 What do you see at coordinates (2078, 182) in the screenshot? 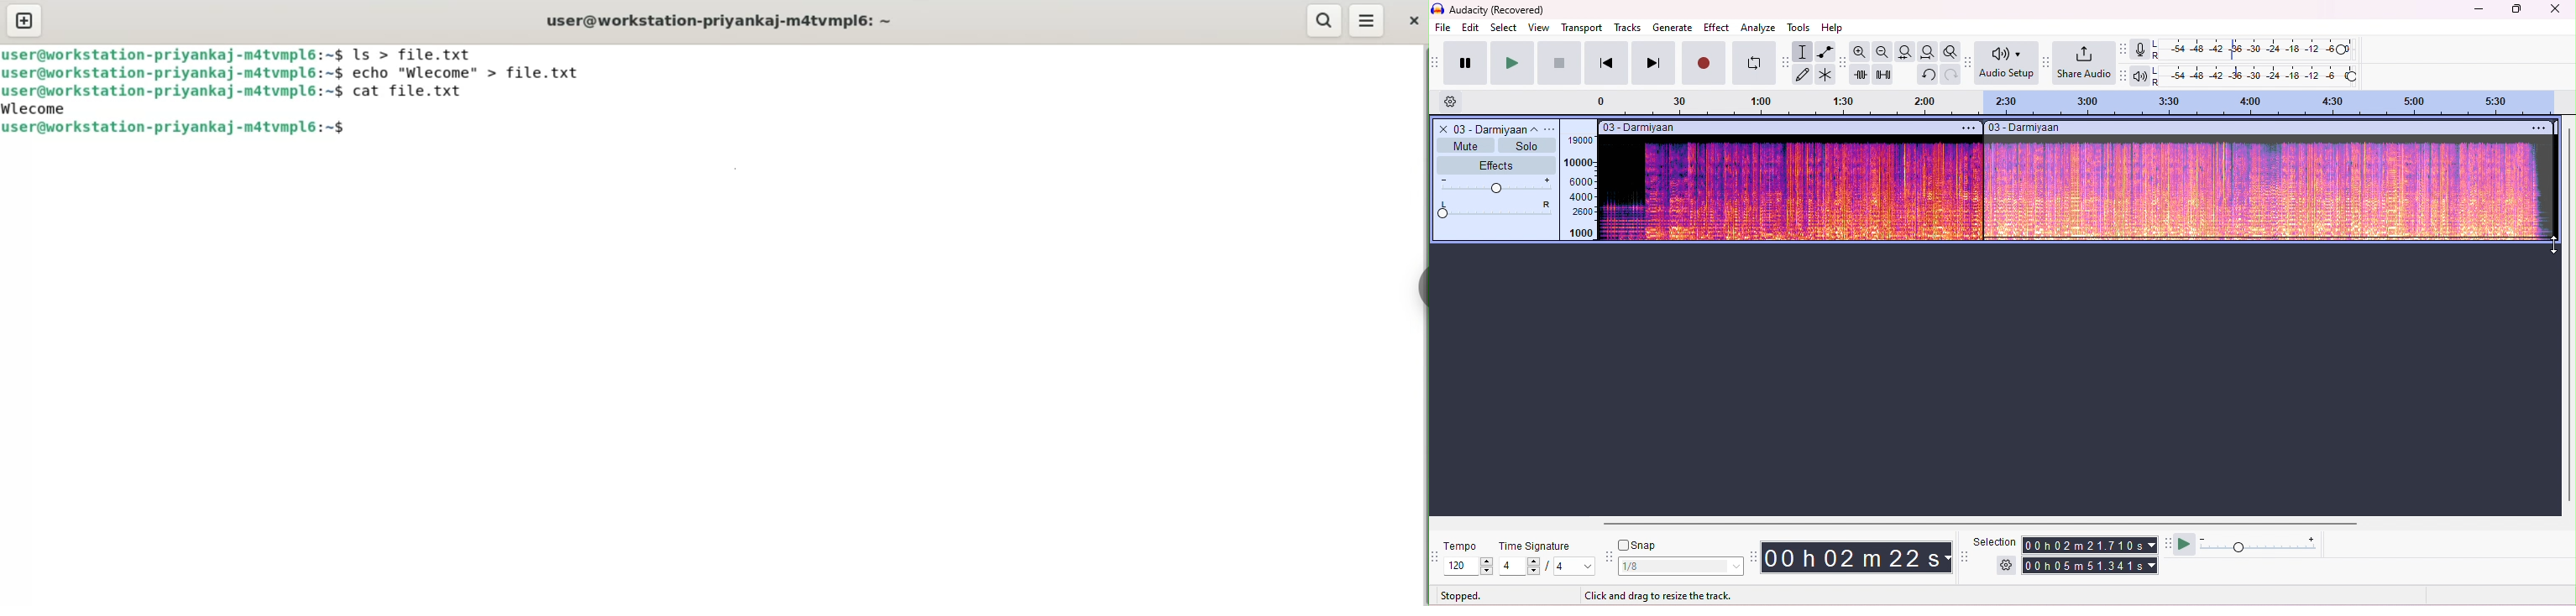
I see `track is split into two clips` at bounding box center [2078, 182].